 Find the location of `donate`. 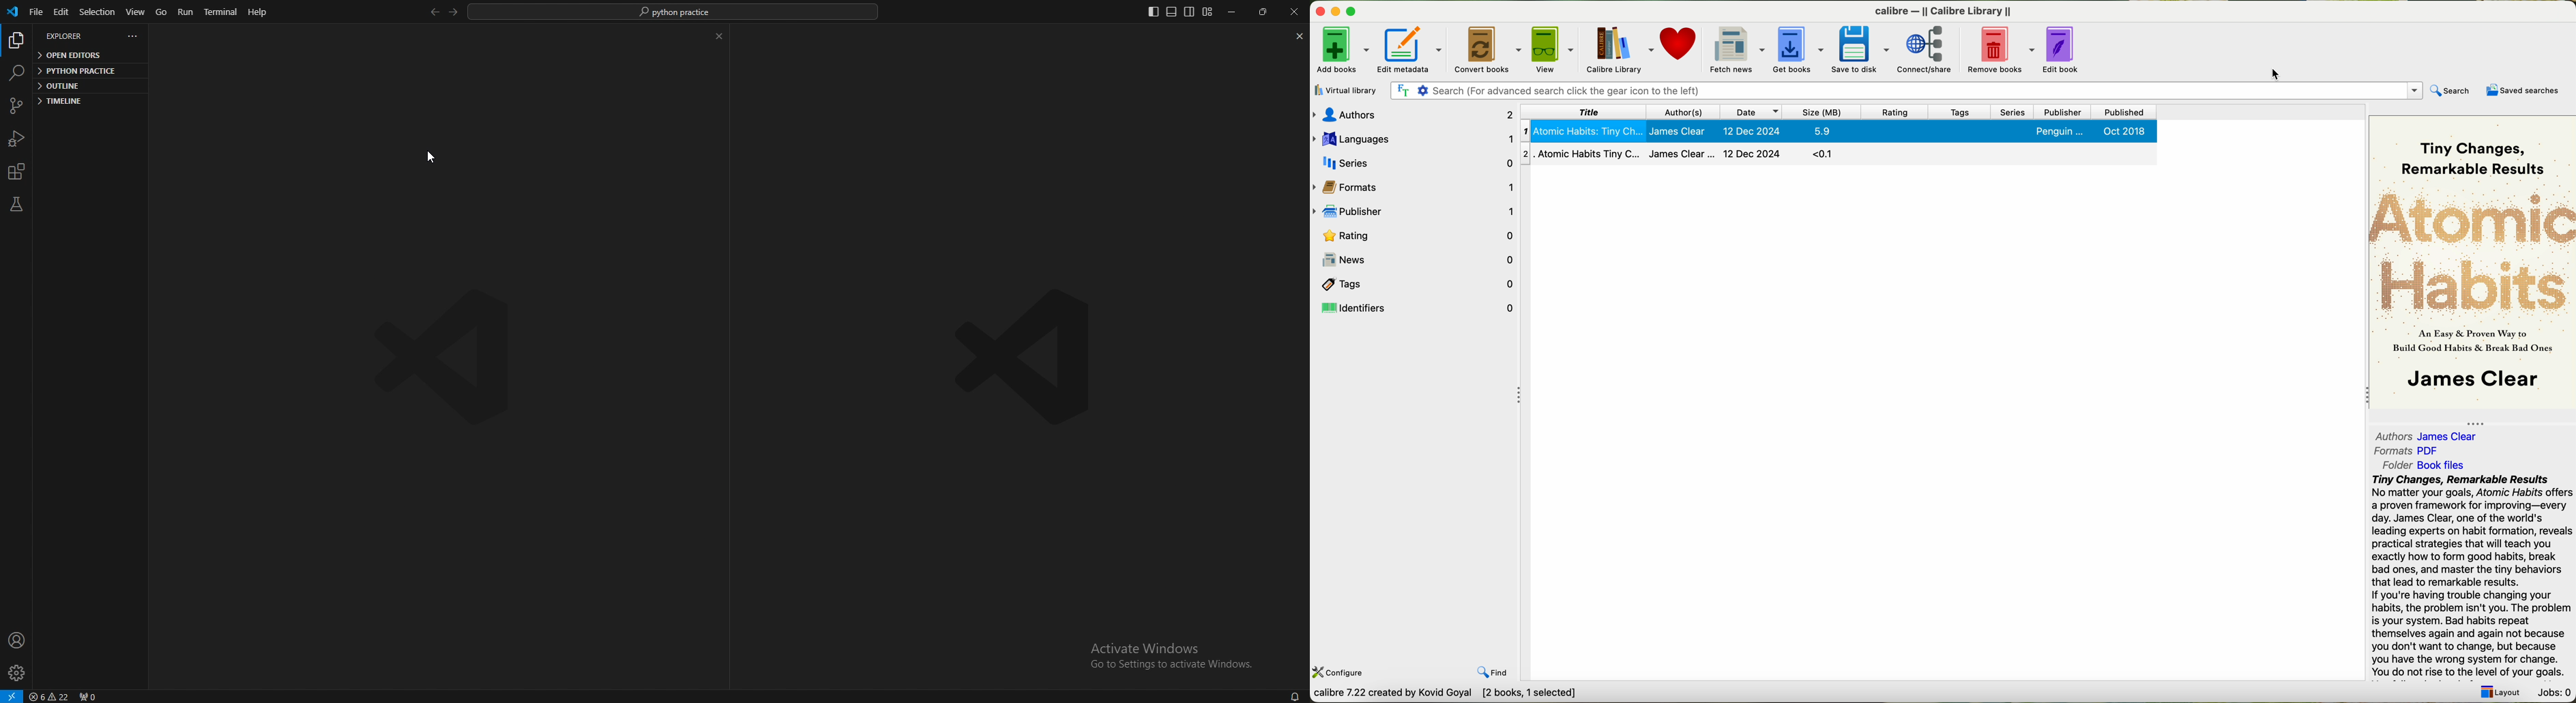

donate is located at coordinates (1679, 46).